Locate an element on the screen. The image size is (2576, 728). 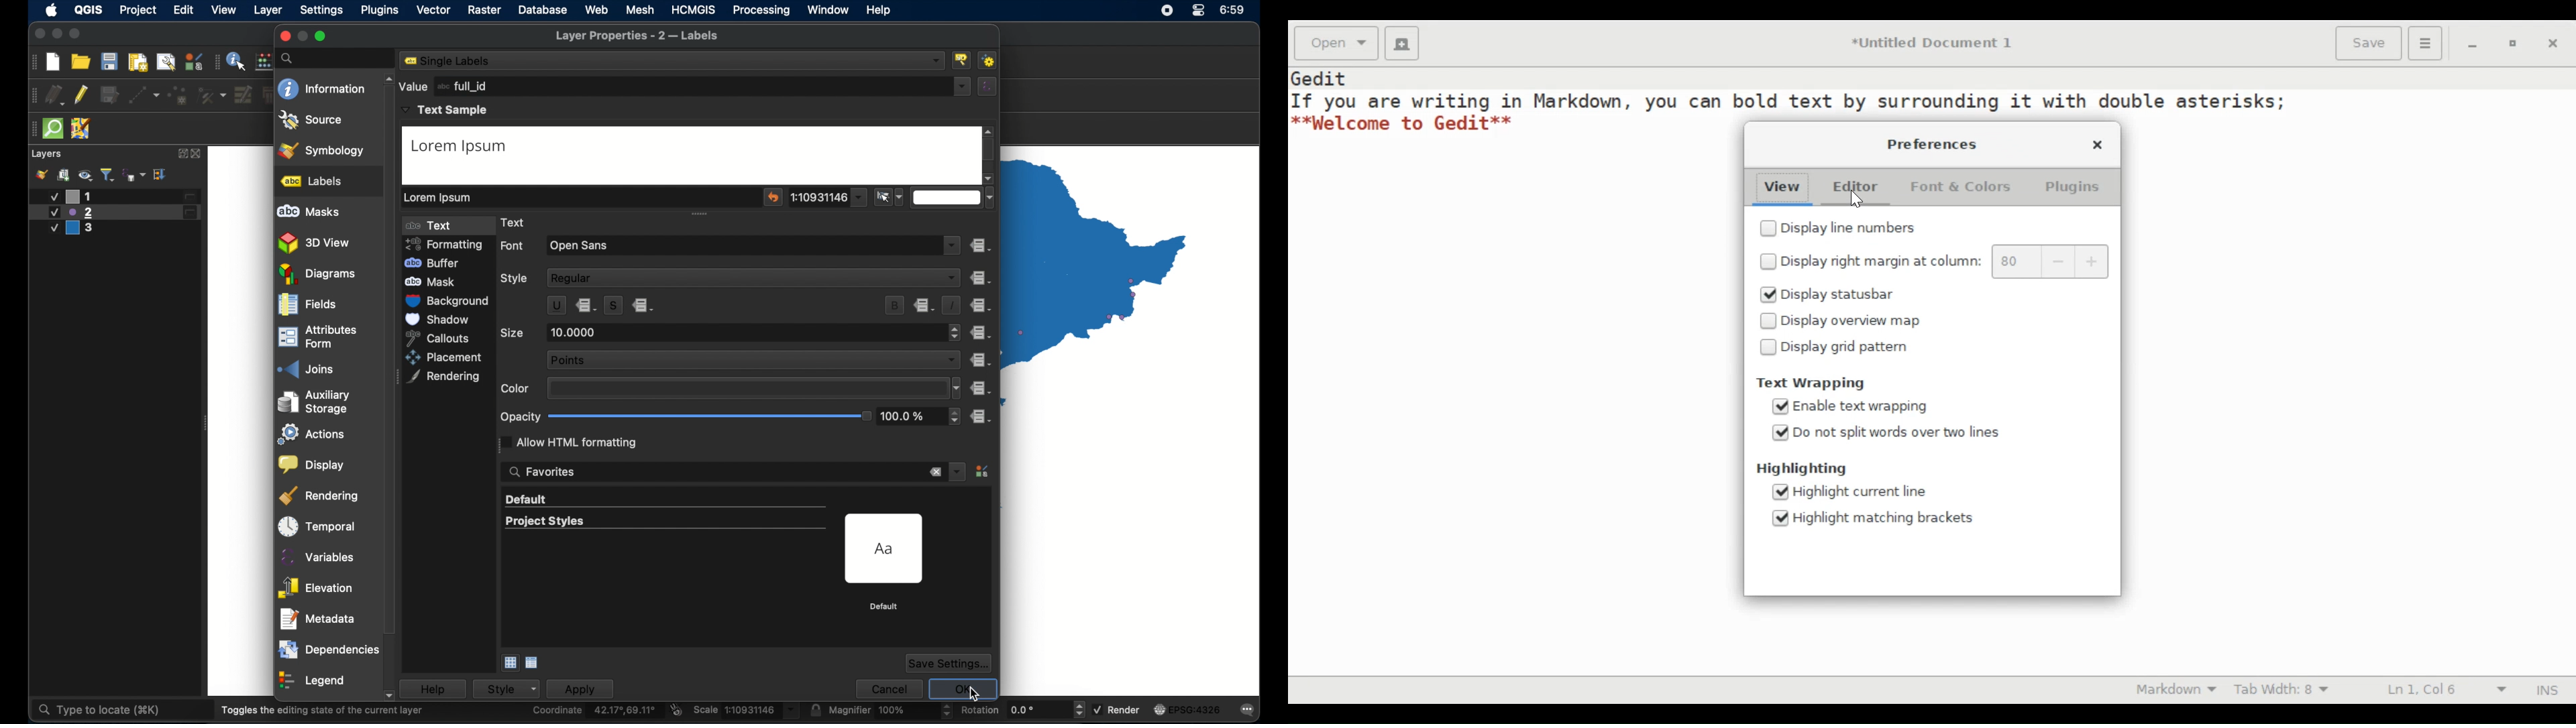
save is located at coordinates (109, 61).